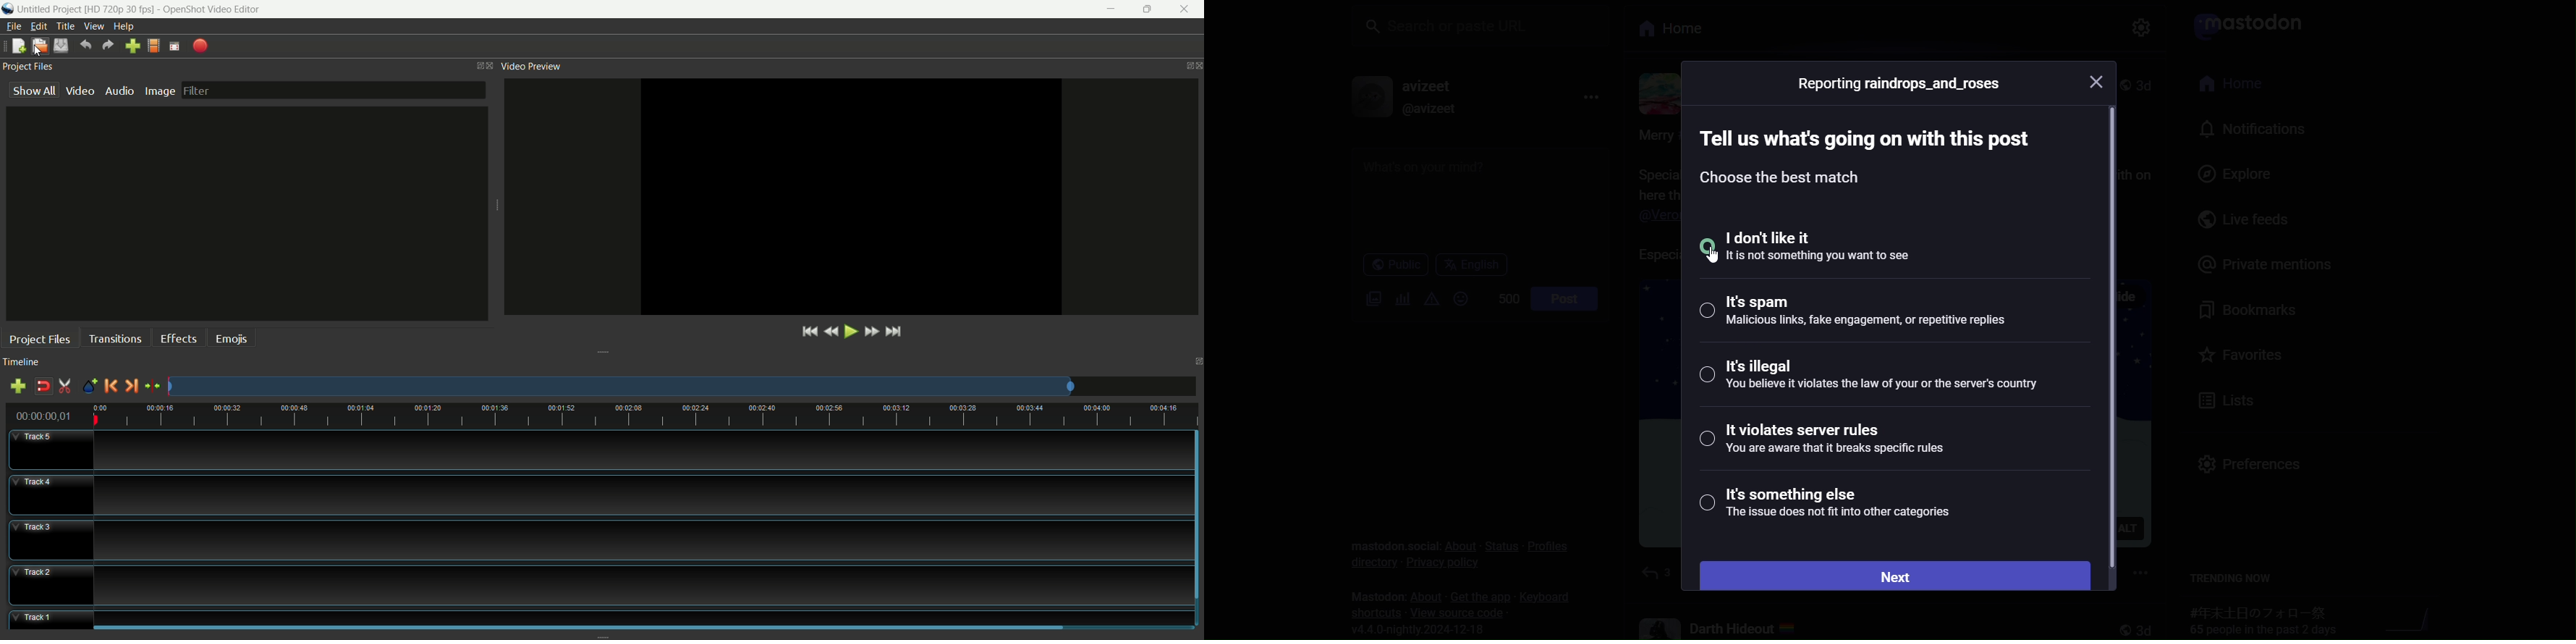  What do you see at coordinates (95, 26) in the screenshot?
I see `view` at bounding box center [95, 26].